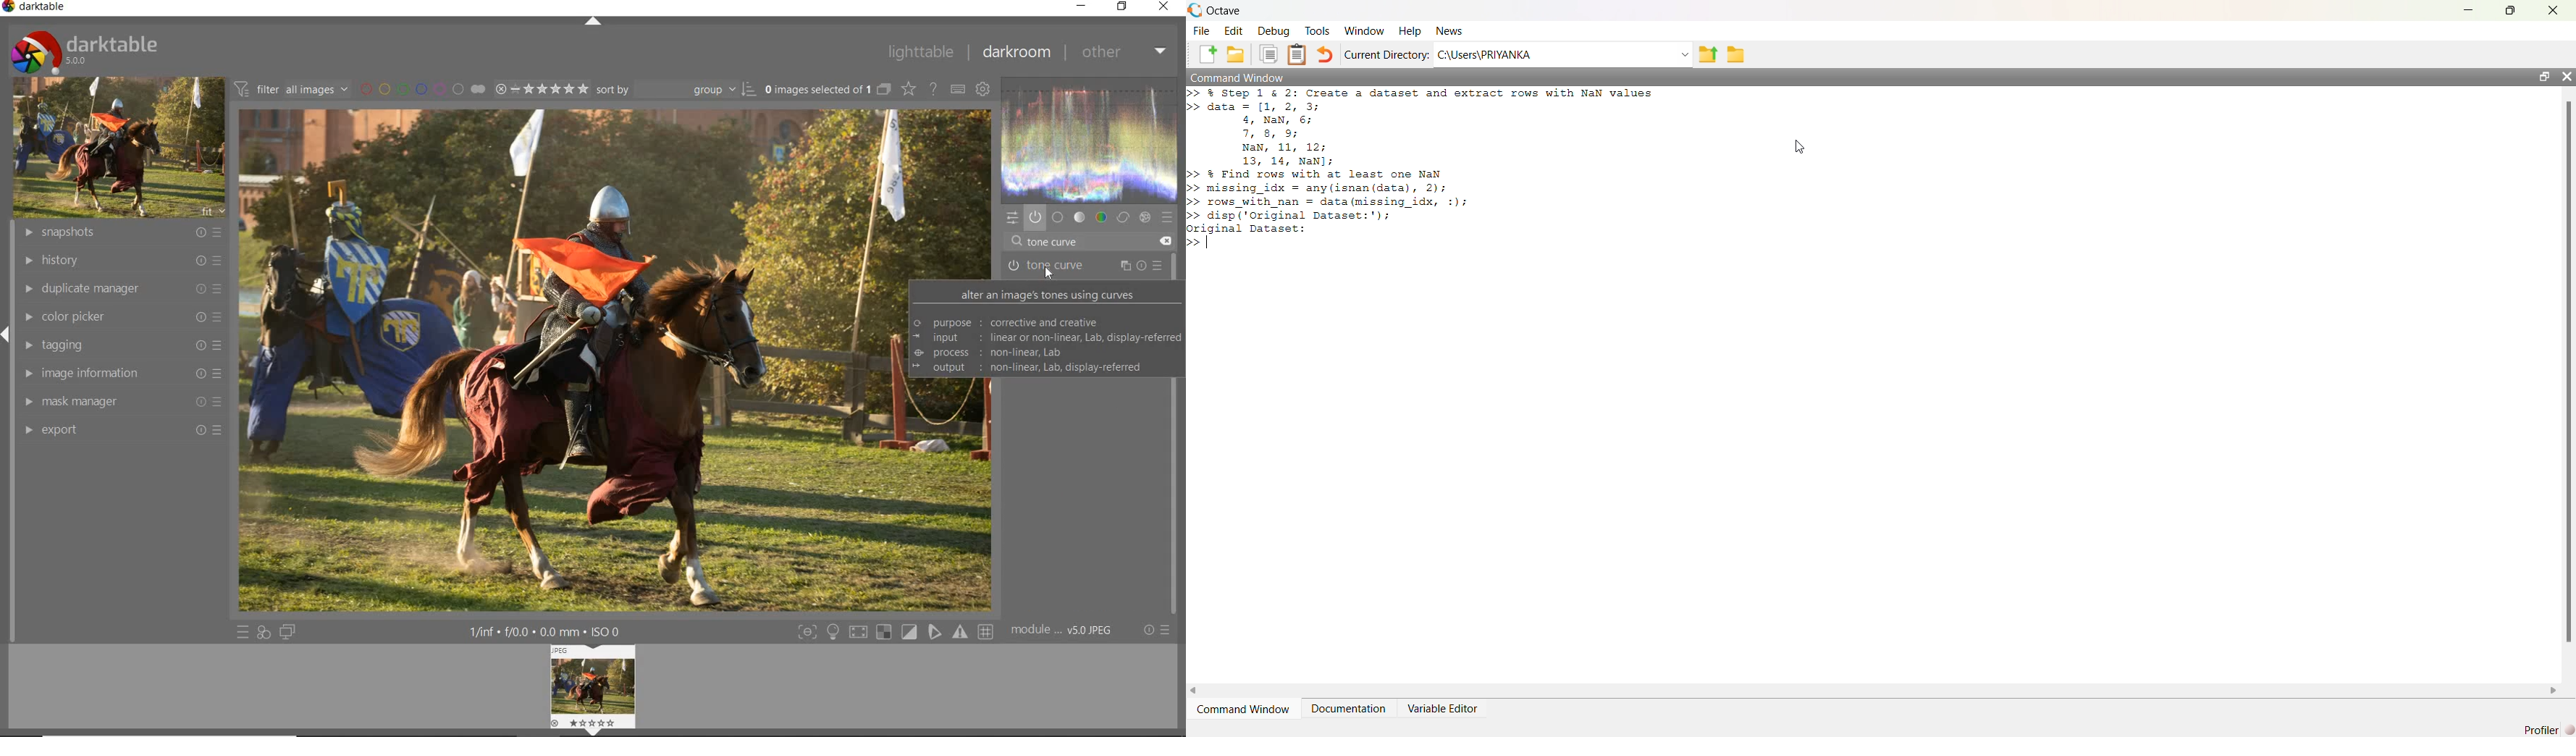  What do you see at coordinates (119, 373) in the screenshot?
I see `image information` at bounding box center [119, 373].